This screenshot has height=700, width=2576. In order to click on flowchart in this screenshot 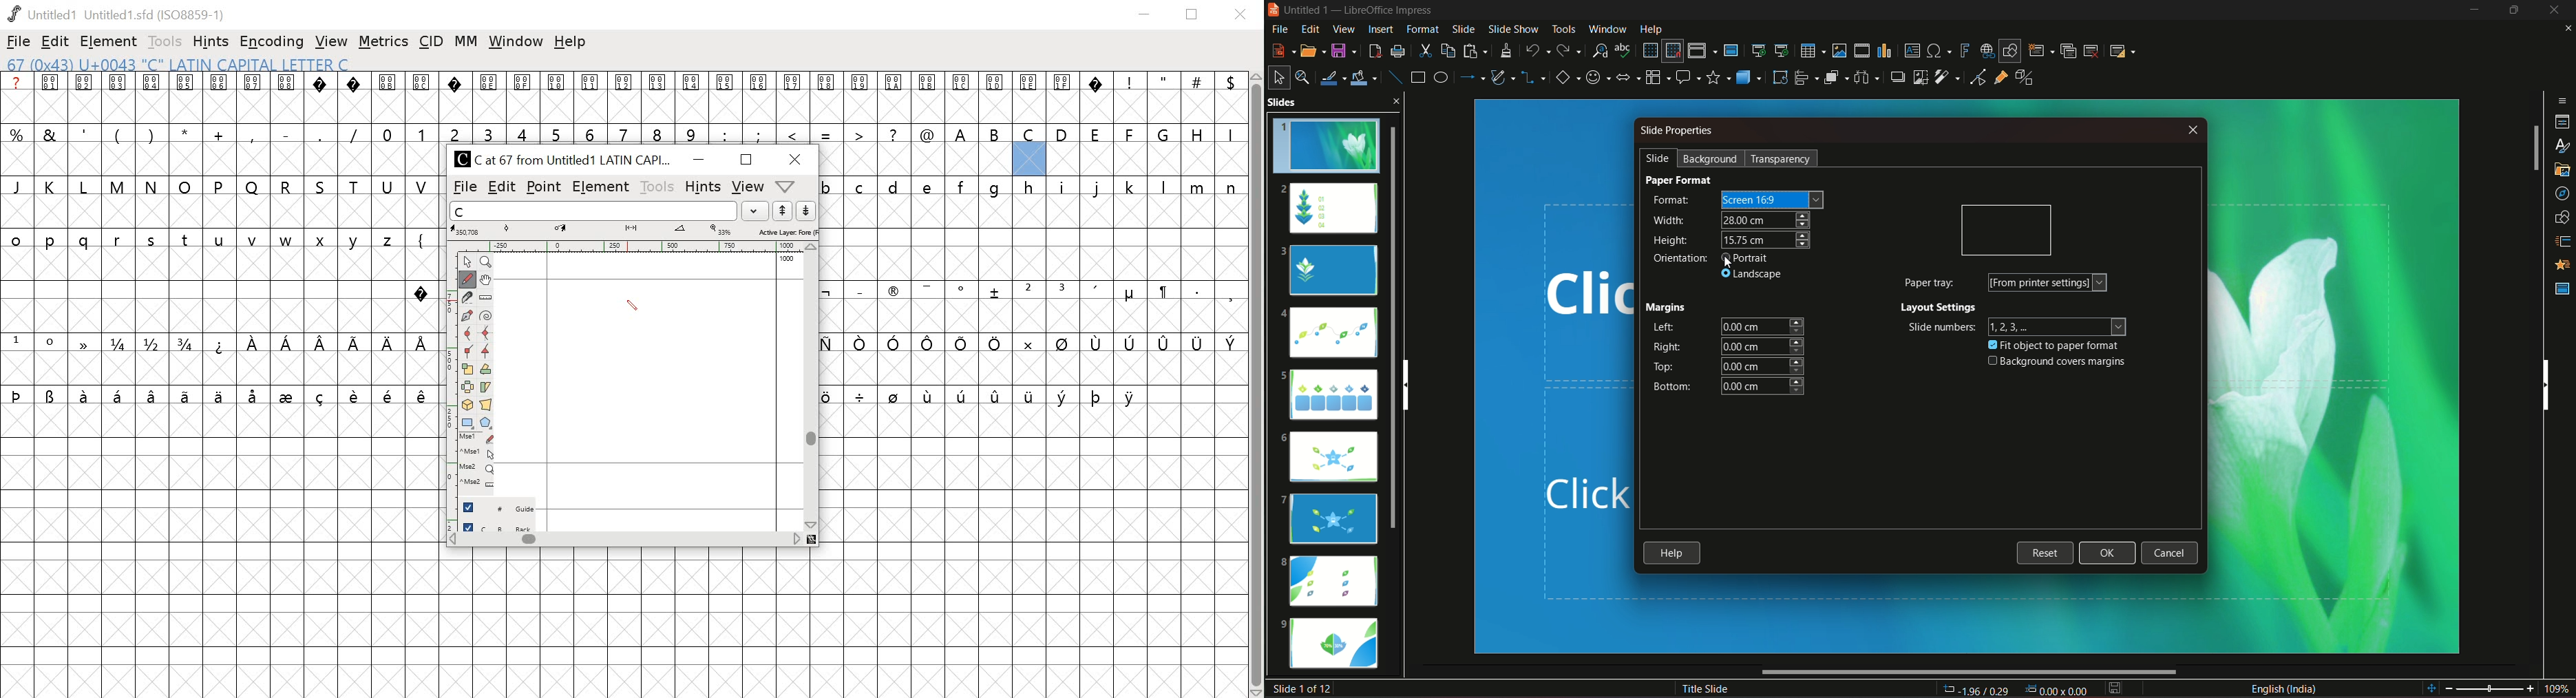, I will do `click(1657, 76)`.